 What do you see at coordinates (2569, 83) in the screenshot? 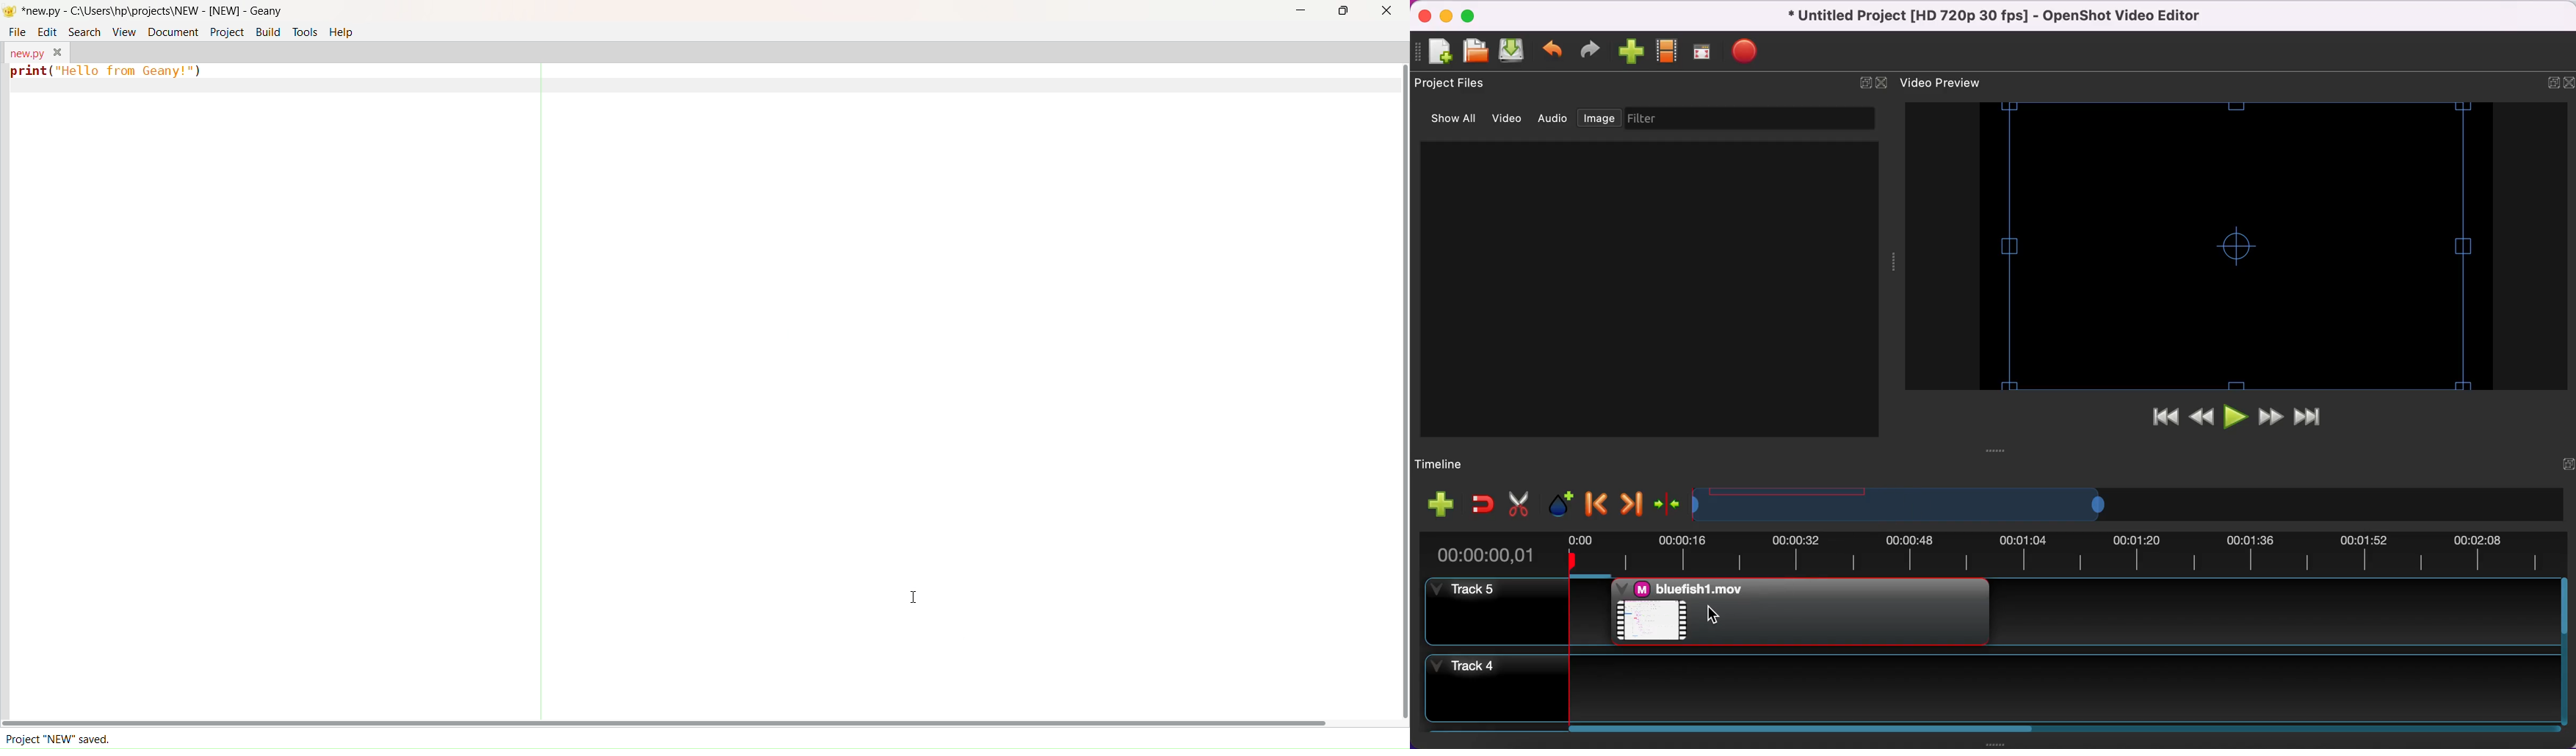
I see `close` at bounding box center [2569, 83].